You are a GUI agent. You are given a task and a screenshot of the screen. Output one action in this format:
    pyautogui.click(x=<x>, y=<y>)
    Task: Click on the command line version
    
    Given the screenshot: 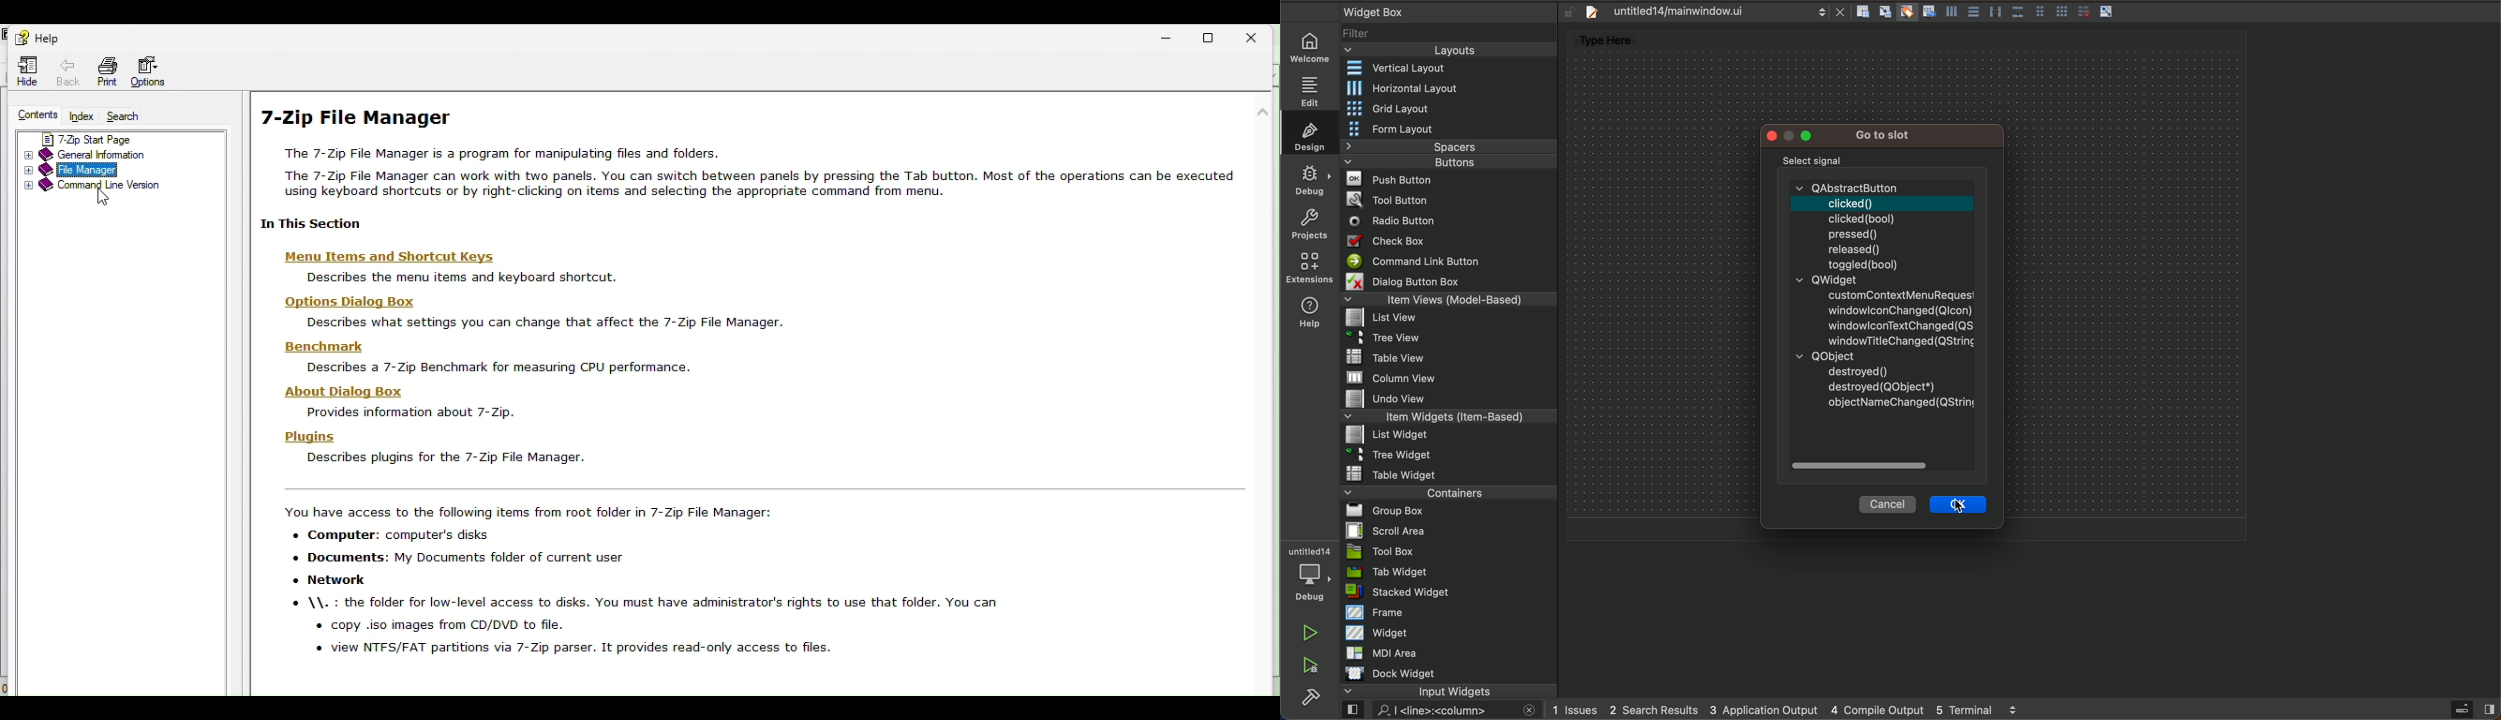 What is the action you would take?
    pyautogui.click(x=91, y=190)
    